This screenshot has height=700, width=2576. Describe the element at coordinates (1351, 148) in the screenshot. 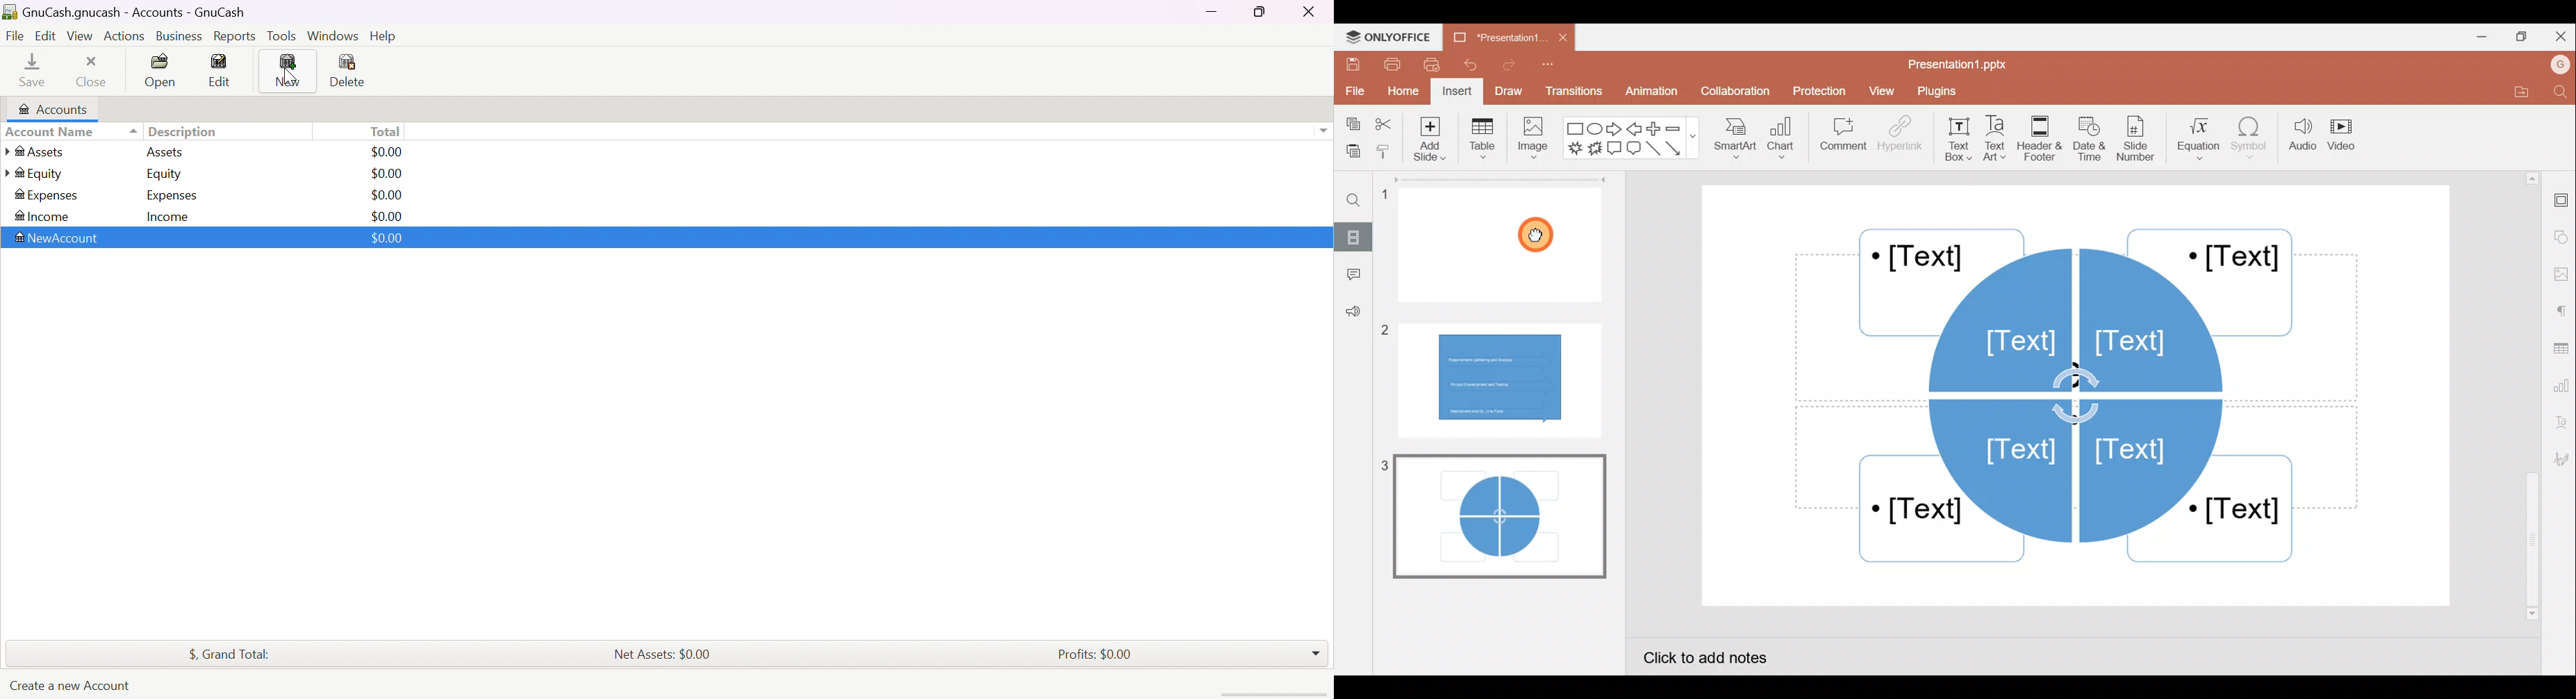

I see `Paste` at that location.